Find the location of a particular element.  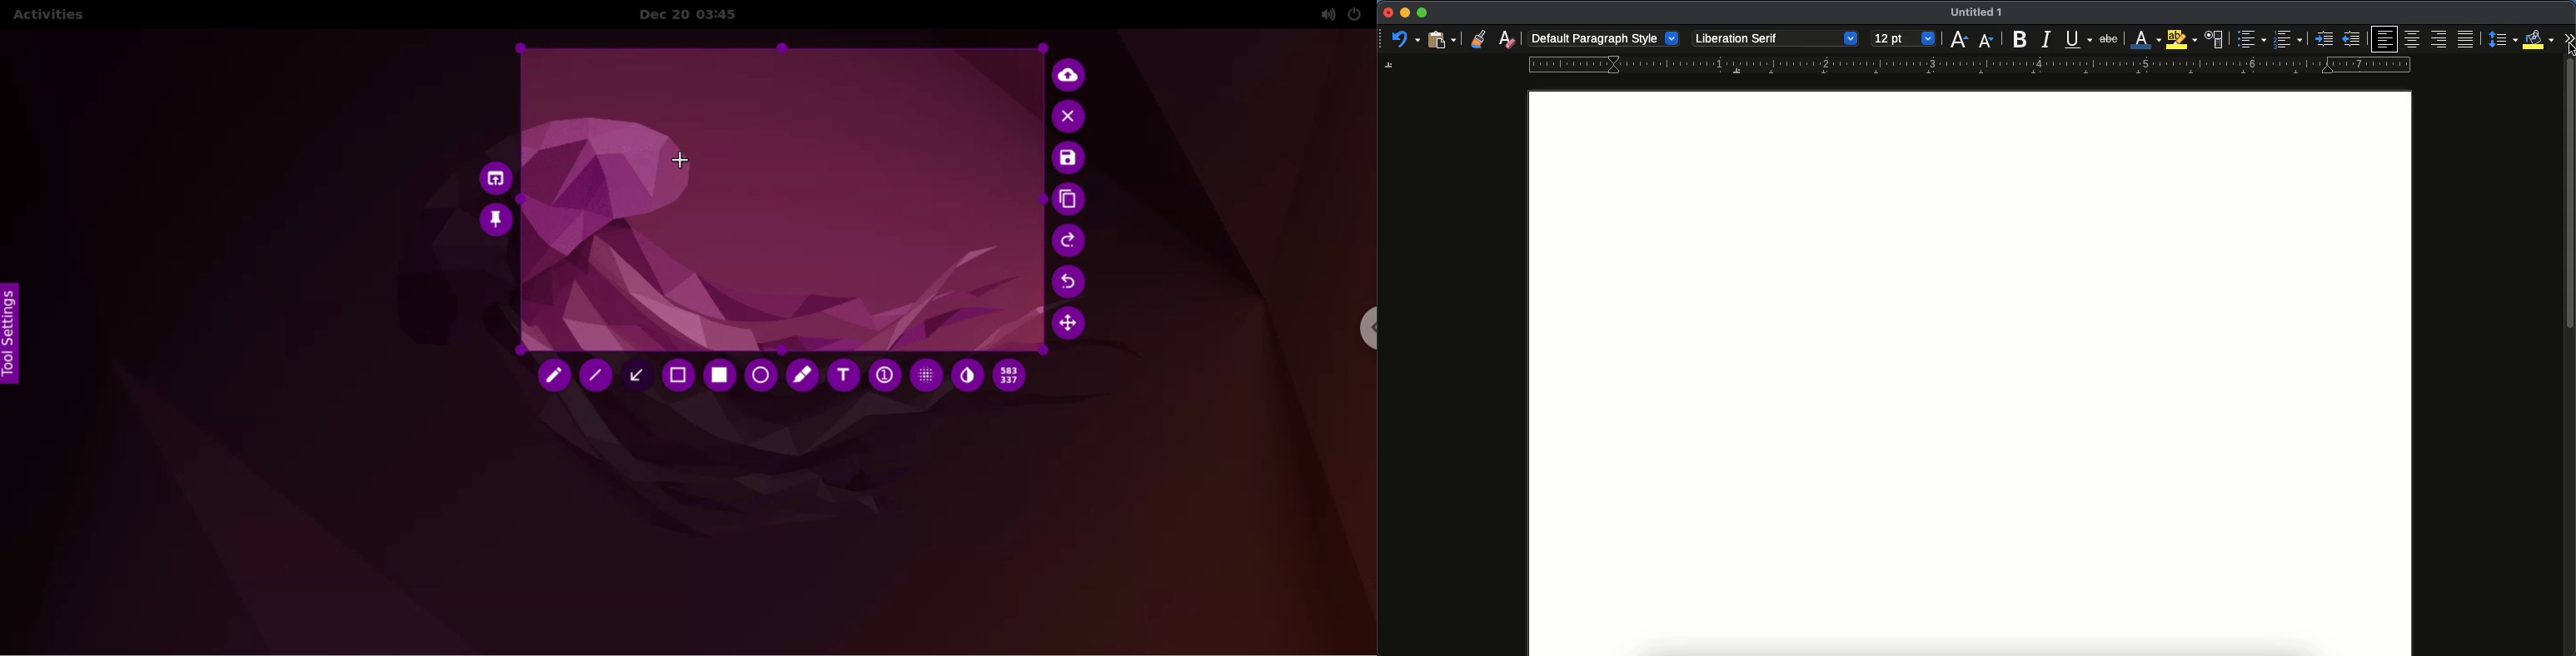

underline is located at coordinates (2078, 41).